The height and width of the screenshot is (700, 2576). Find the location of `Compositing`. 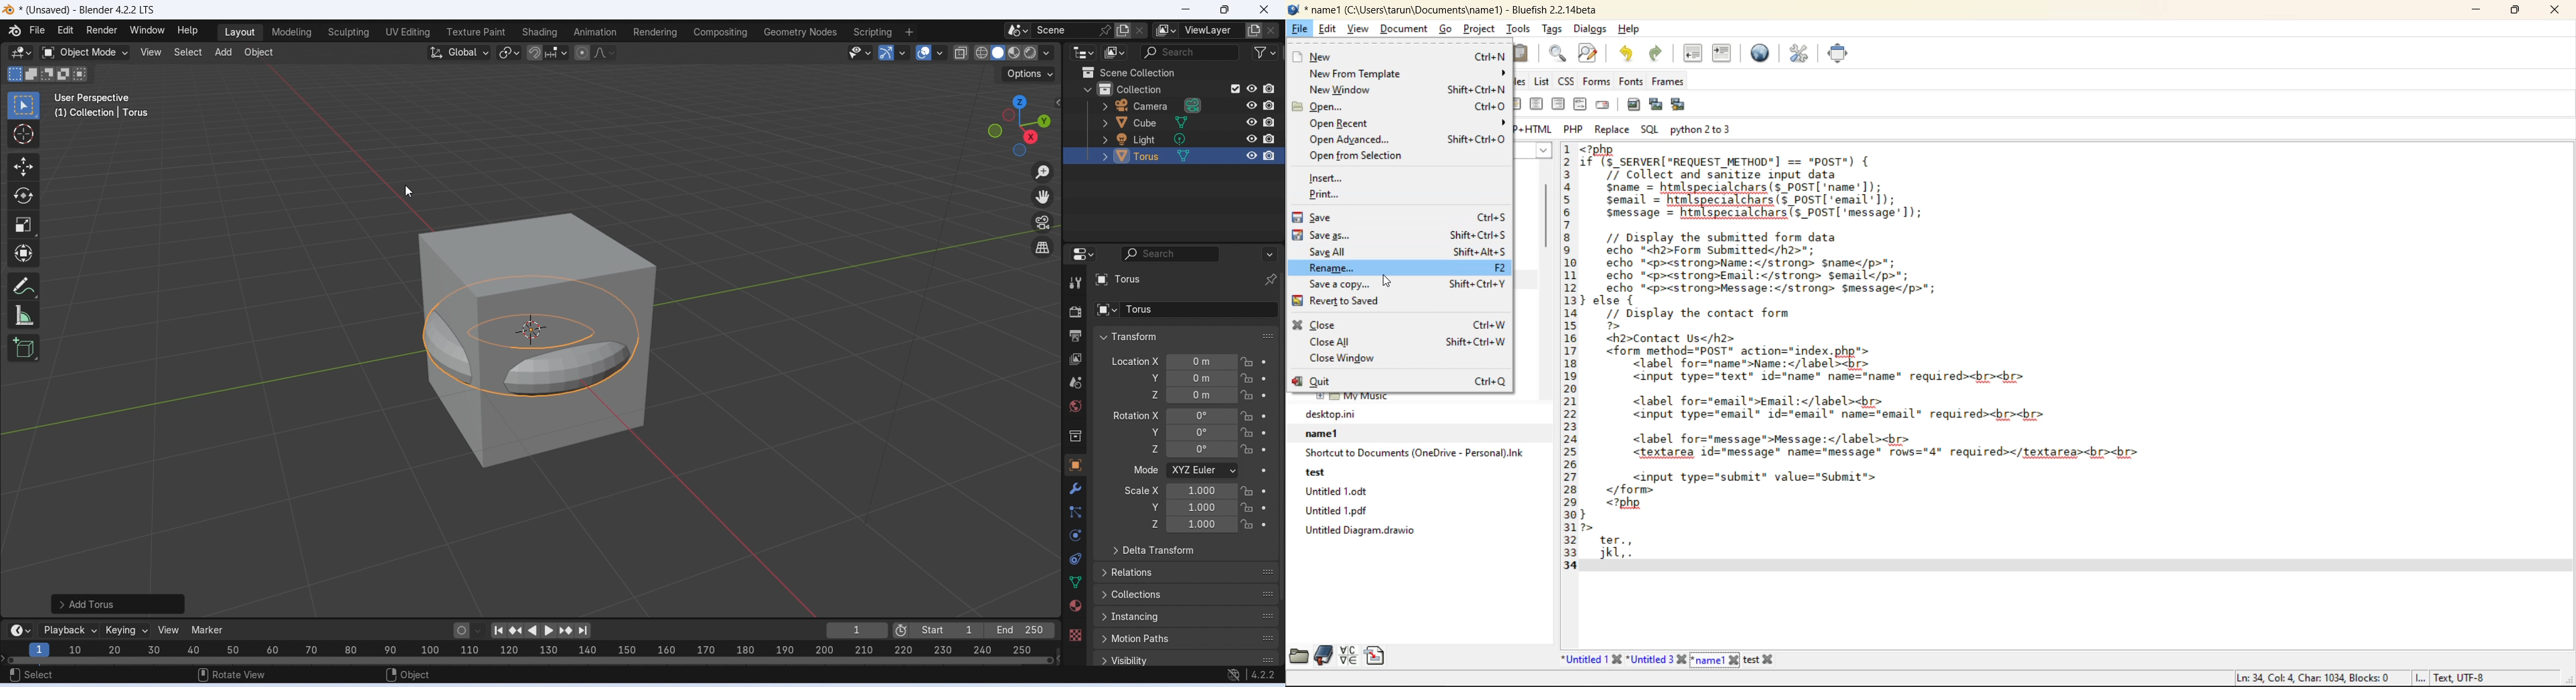

Compositing is located at coordinates (721, 33).